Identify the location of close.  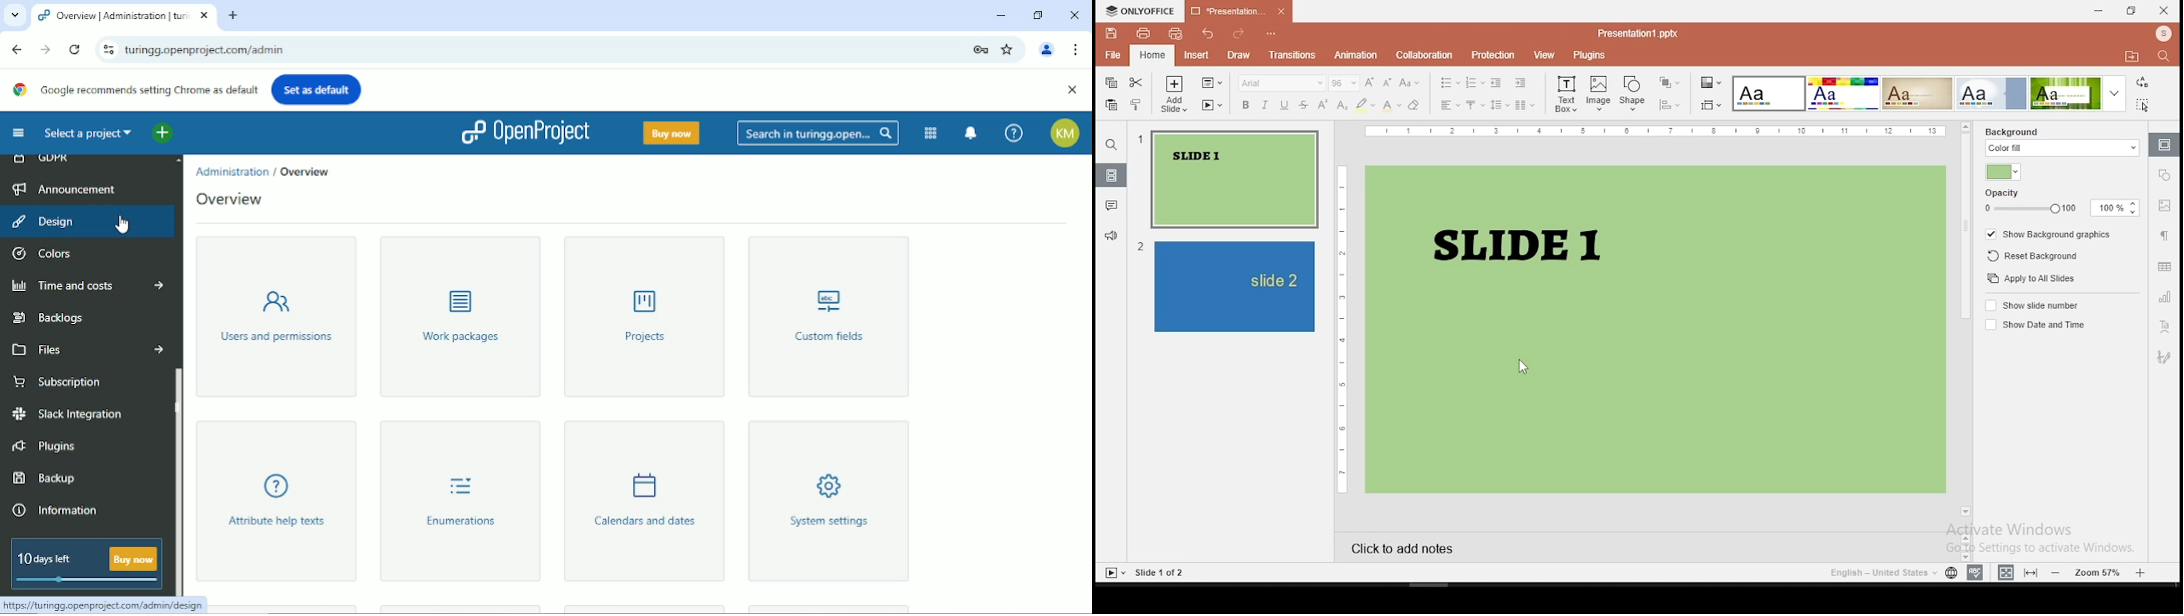
(2162, 11).